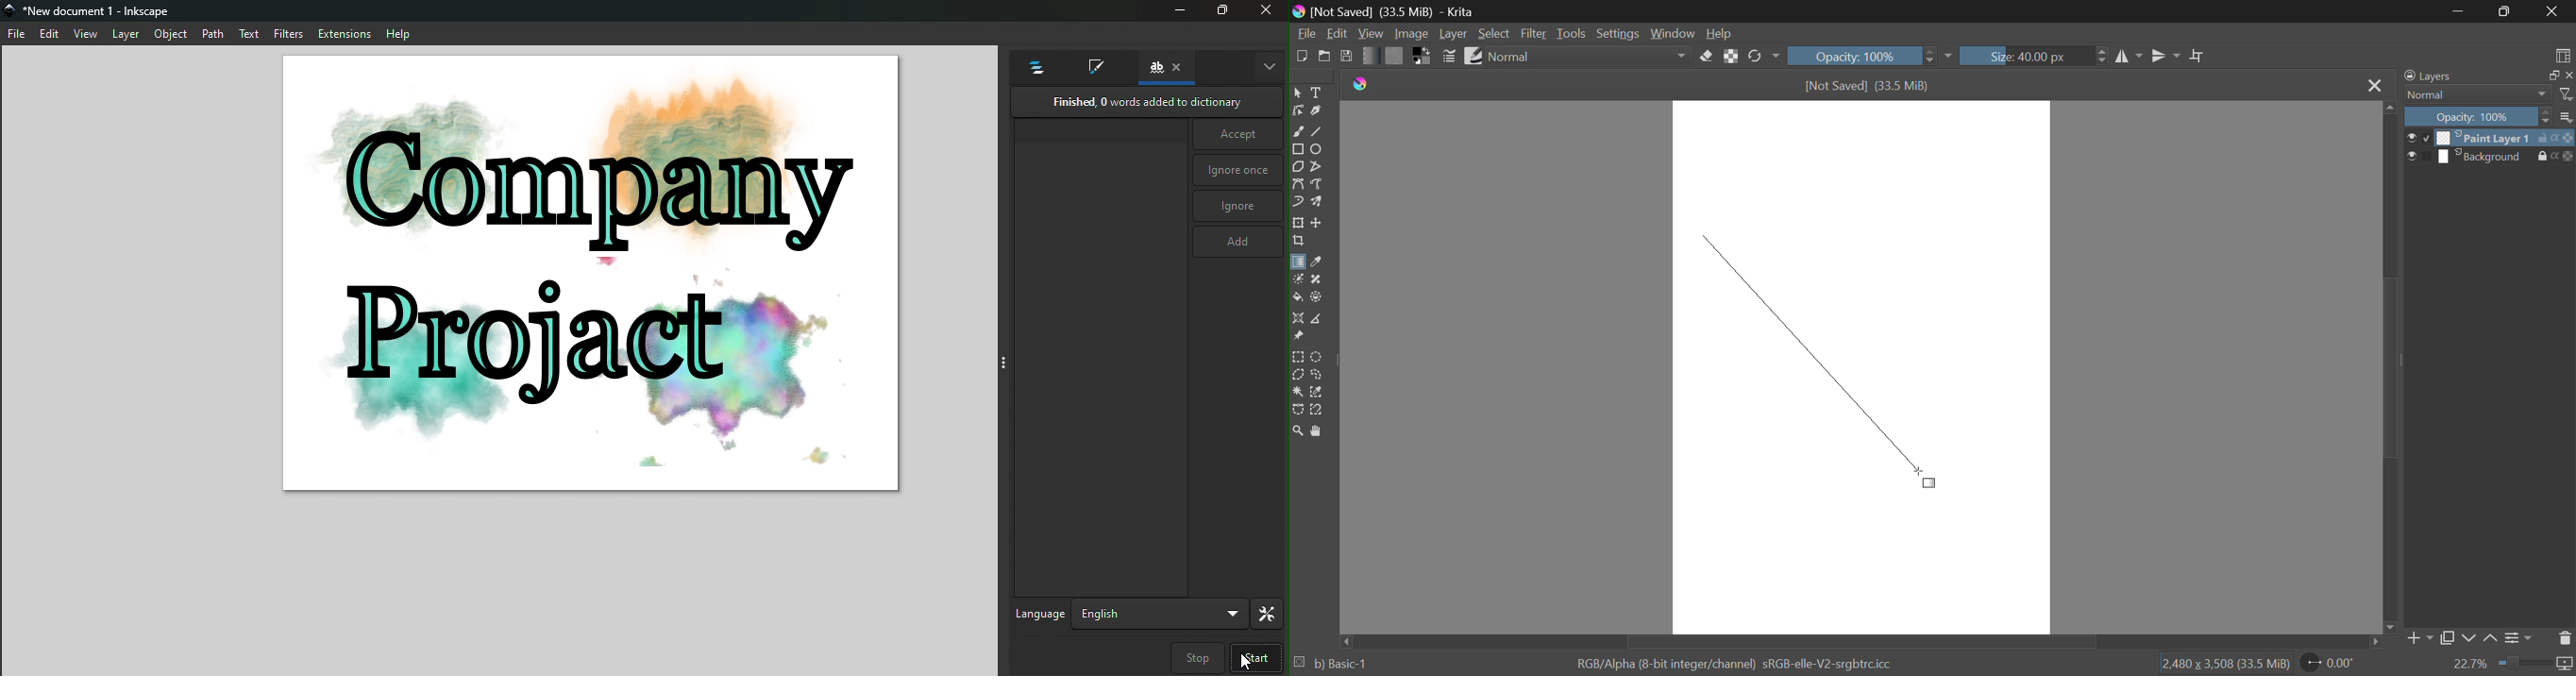 The height and width of the screenshot is (700, 2576). What do you see at coordinates (345, 33) in the screenshot?
I see `extensions` at bounding box center [345, 33].